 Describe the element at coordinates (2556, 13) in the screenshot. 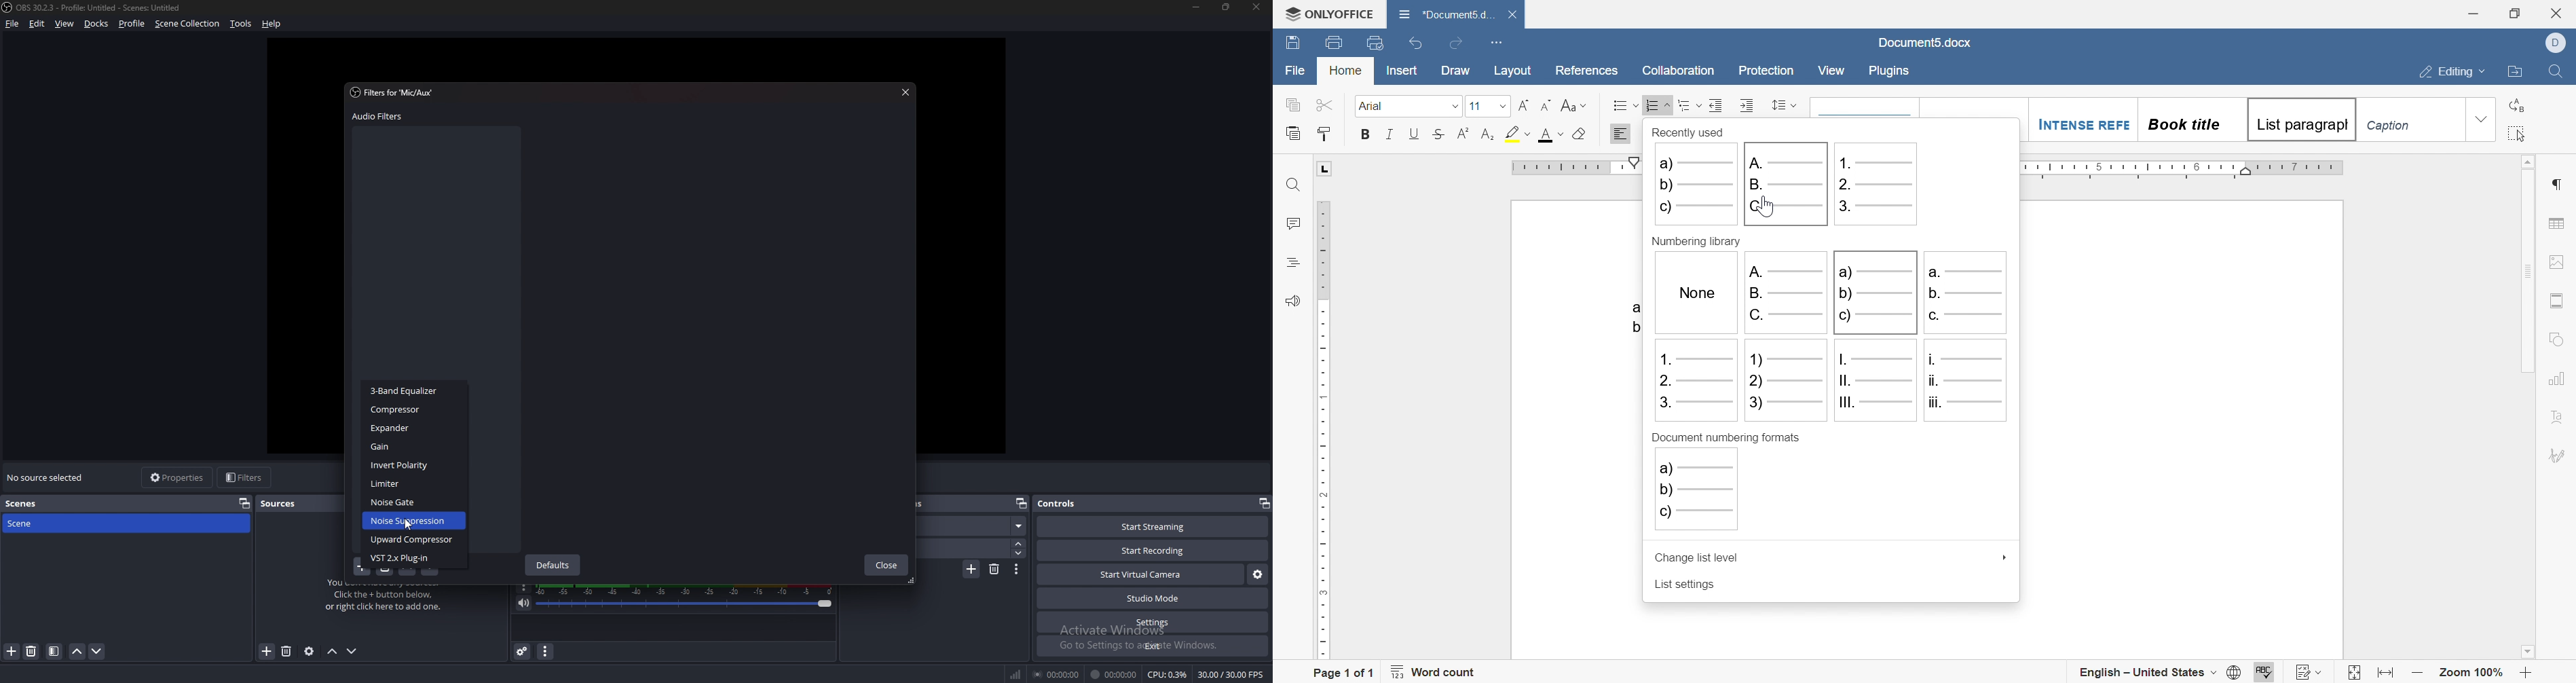

I see `close` at that location.